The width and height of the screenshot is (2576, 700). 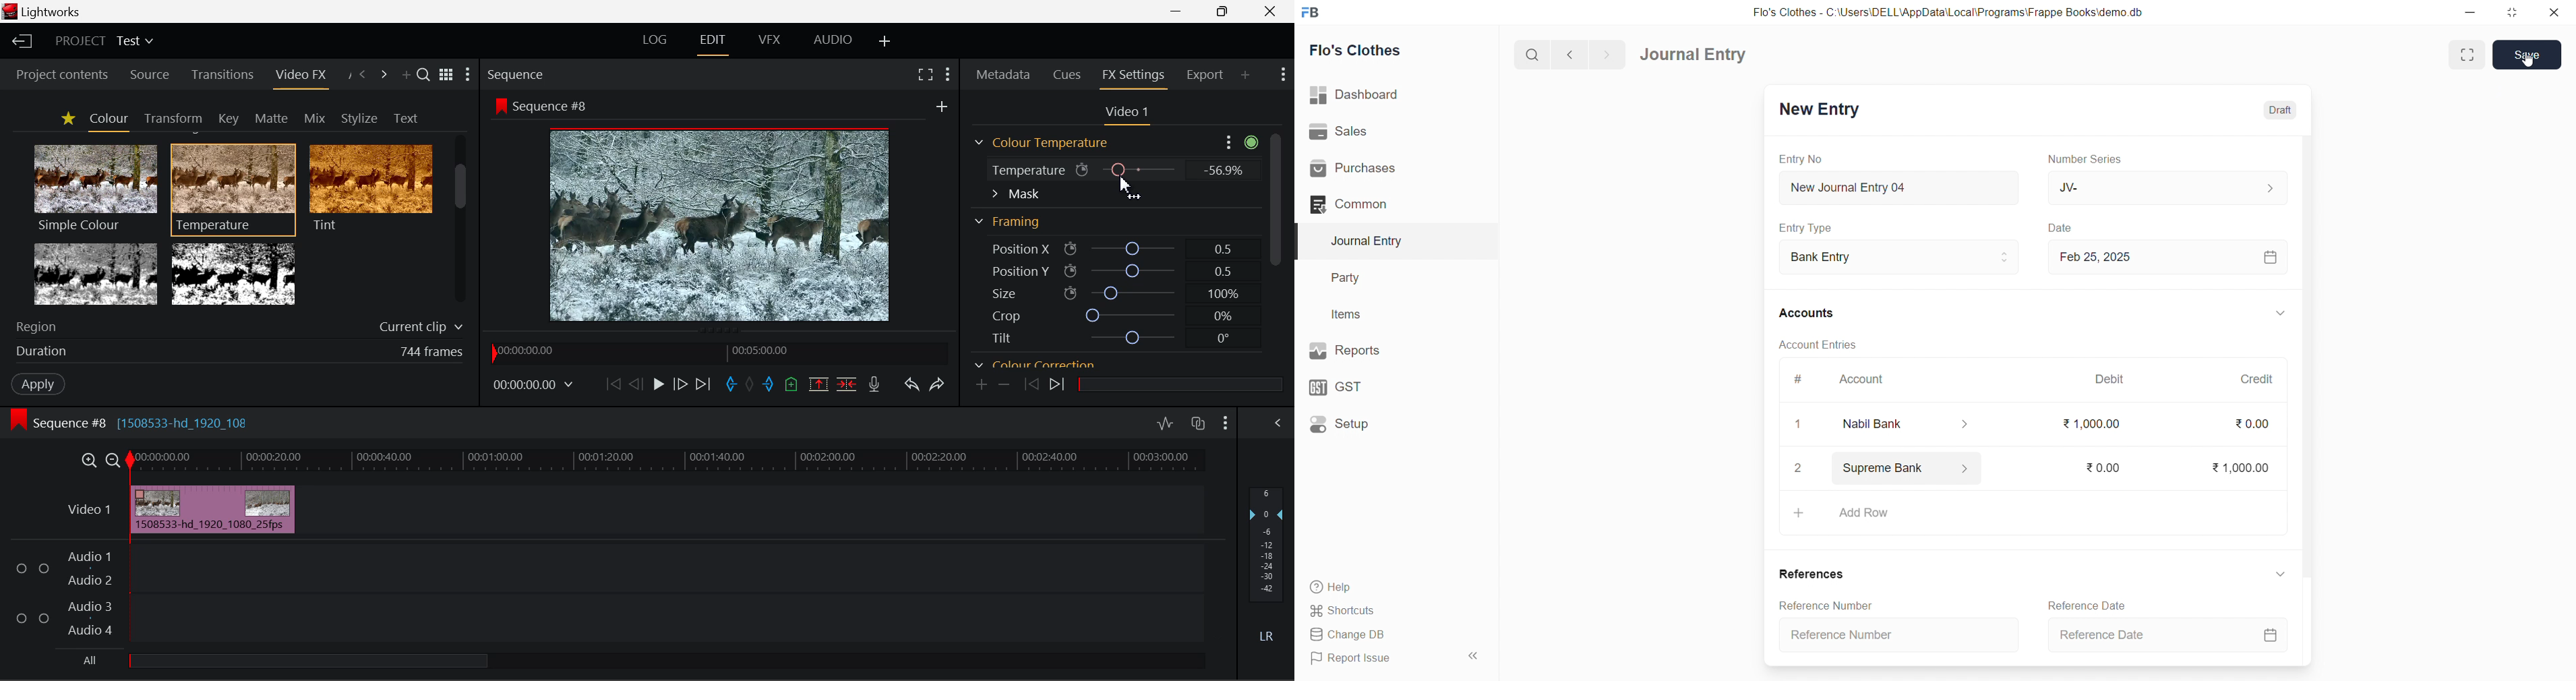 What do you see at coordinates (1858, 382) in the screenshot?
I see `Account` at bounding box center [1858, 382].